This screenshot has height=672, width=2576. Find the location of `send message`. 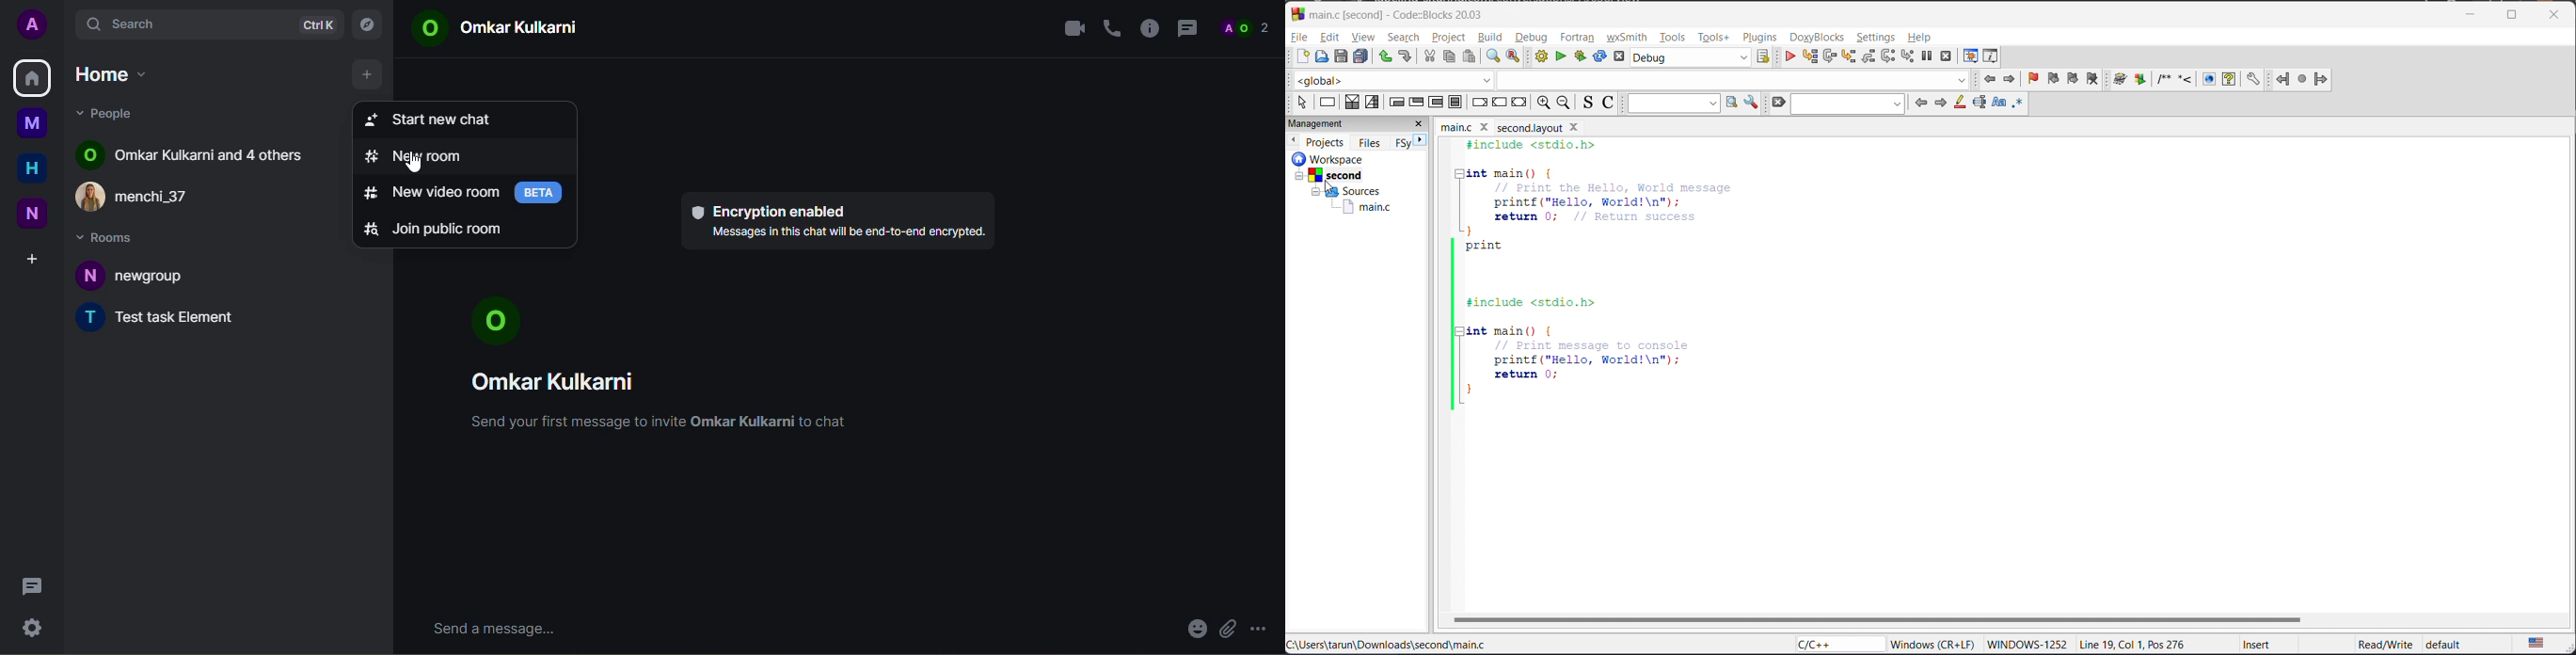

send message is located at coordinates (500, 629).